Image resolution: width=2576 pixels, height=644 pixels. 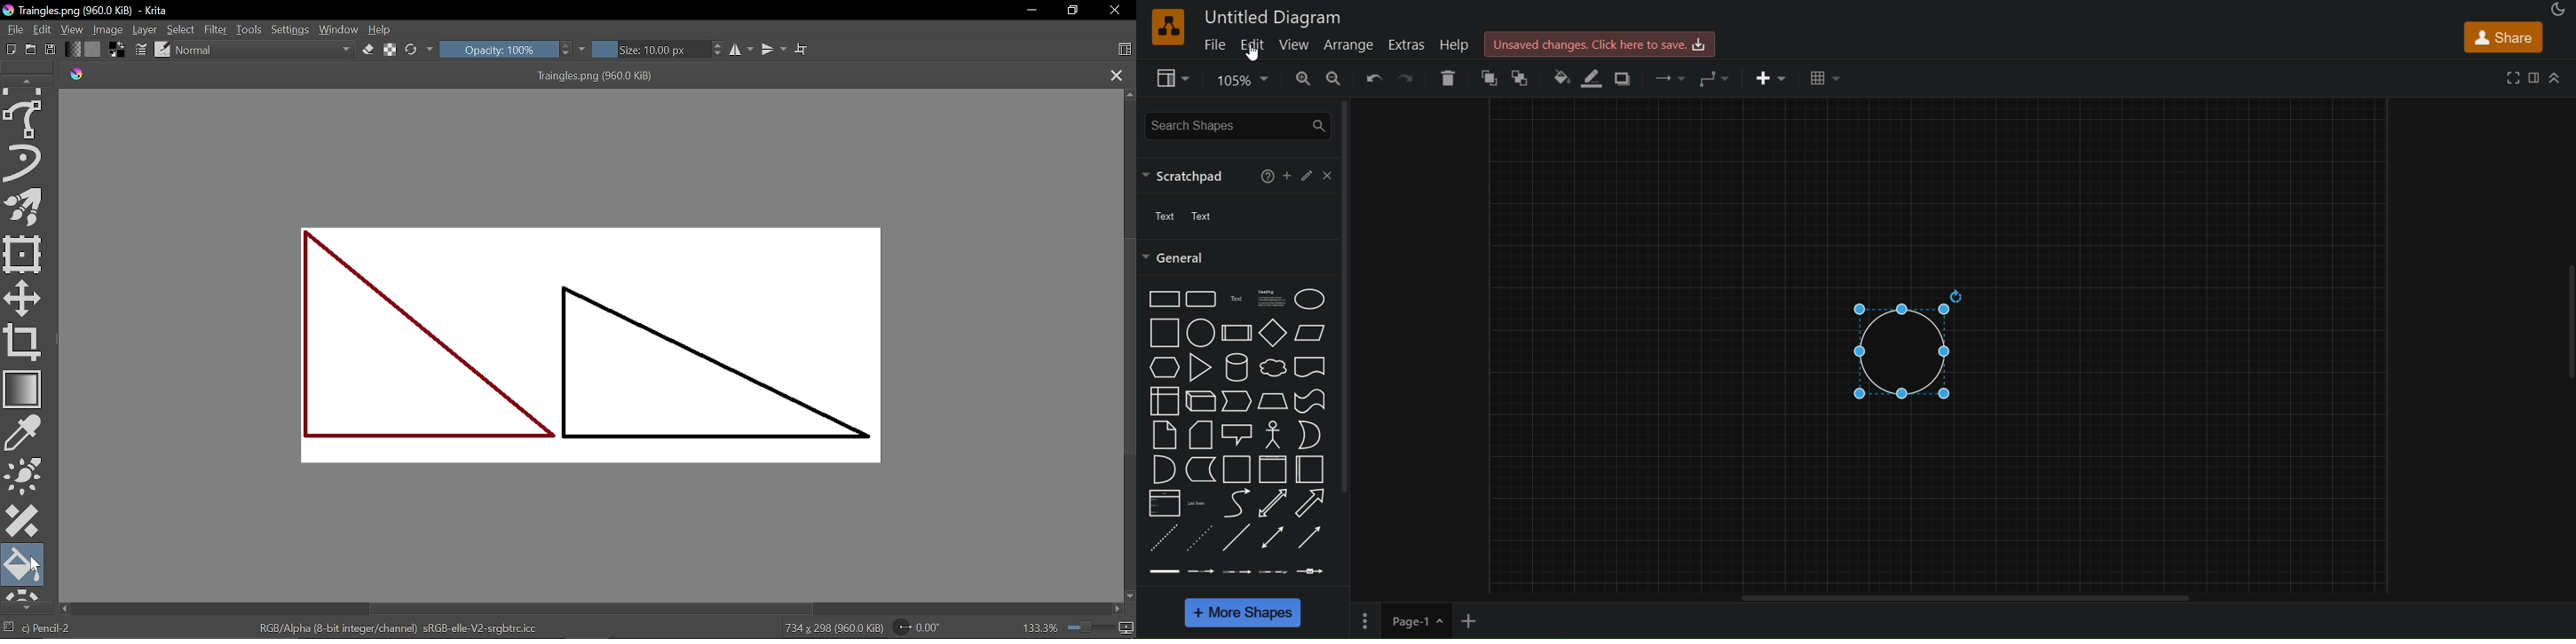 I want to click on Gradient, so click(x=23, y=389).